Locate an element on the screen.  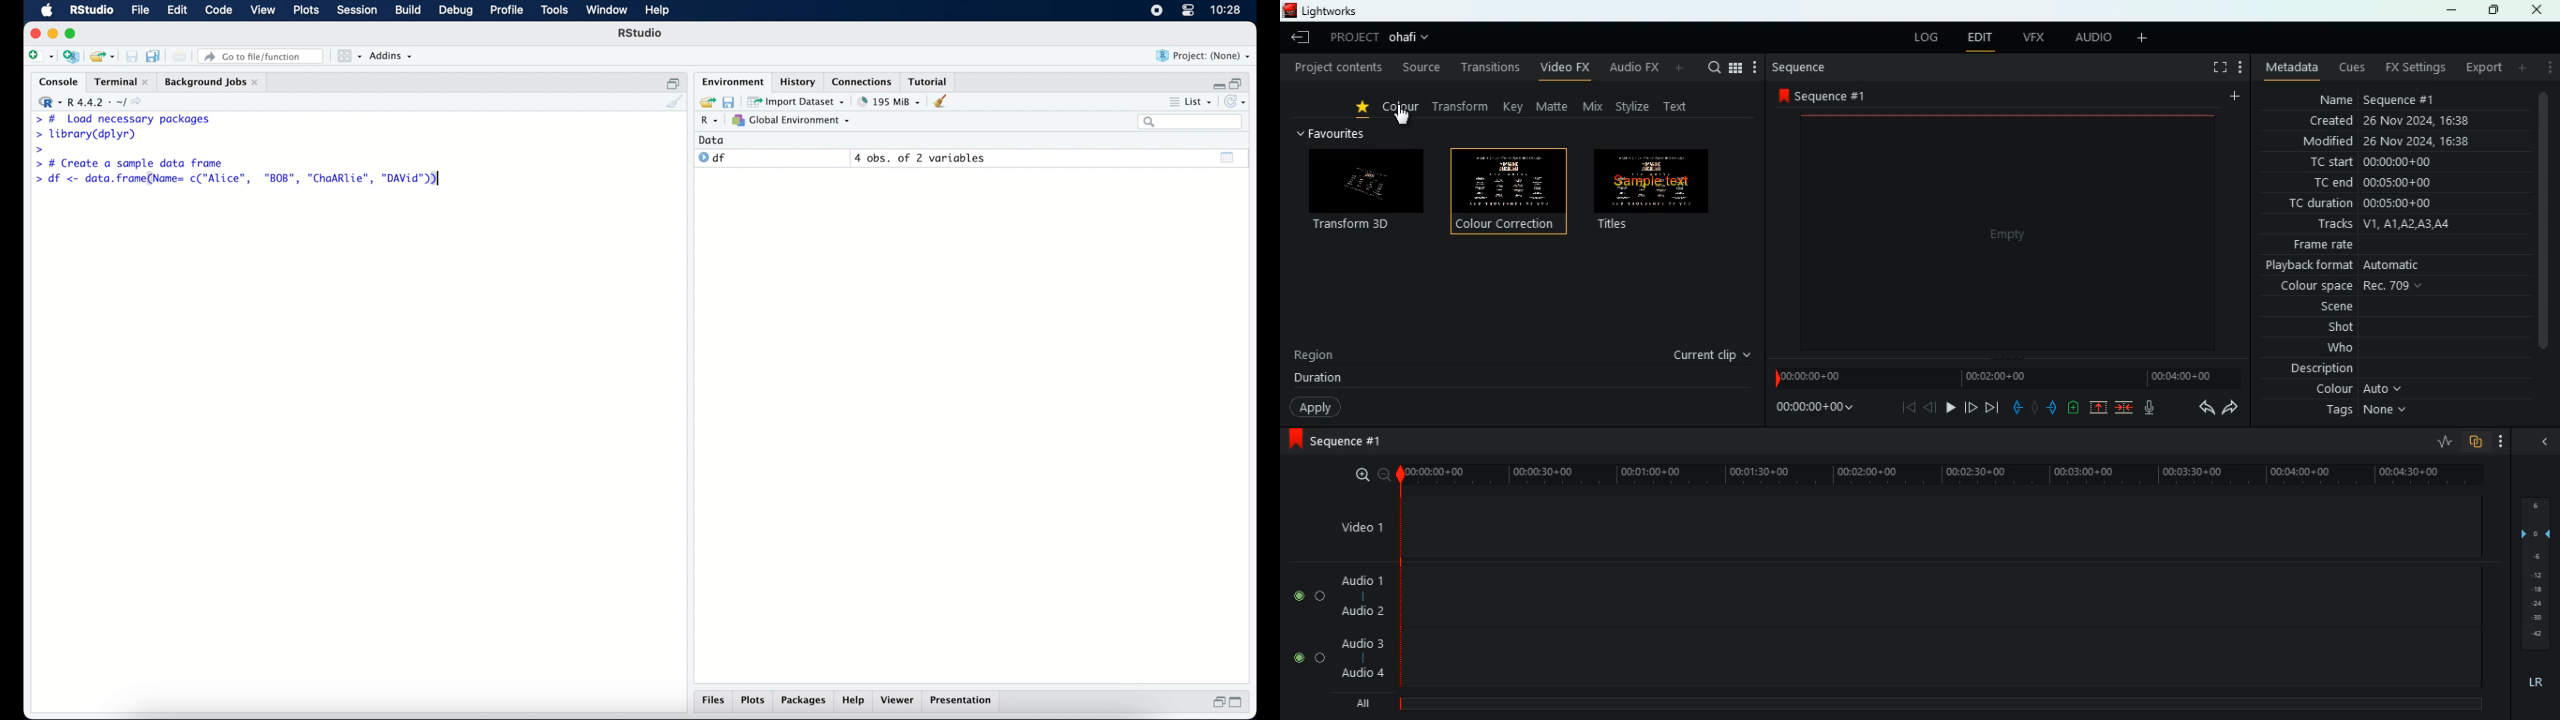
workspace panes is located at coordinates (348, 56).